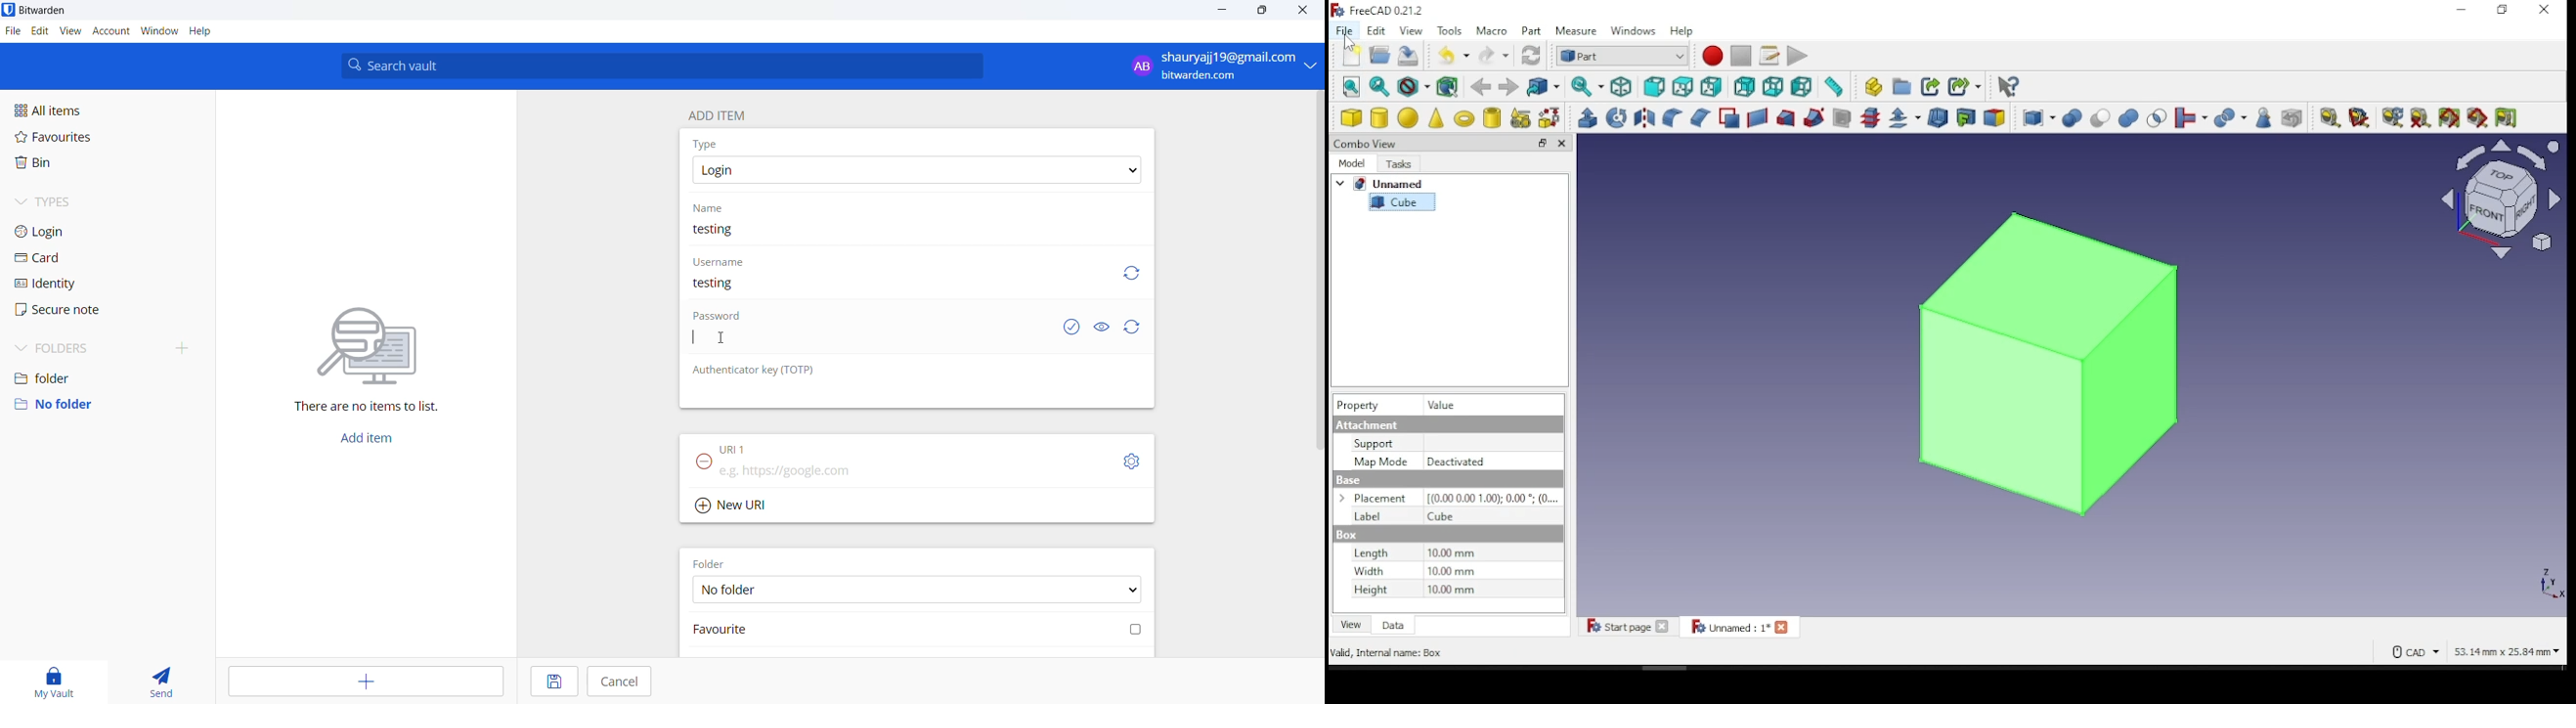 Image resolution: width=2576 pixels, height=728 pixels. What do you see at coordinates (2231, 119) in the screenshot?
I see `split objects` at bounding box center [2231, 119].